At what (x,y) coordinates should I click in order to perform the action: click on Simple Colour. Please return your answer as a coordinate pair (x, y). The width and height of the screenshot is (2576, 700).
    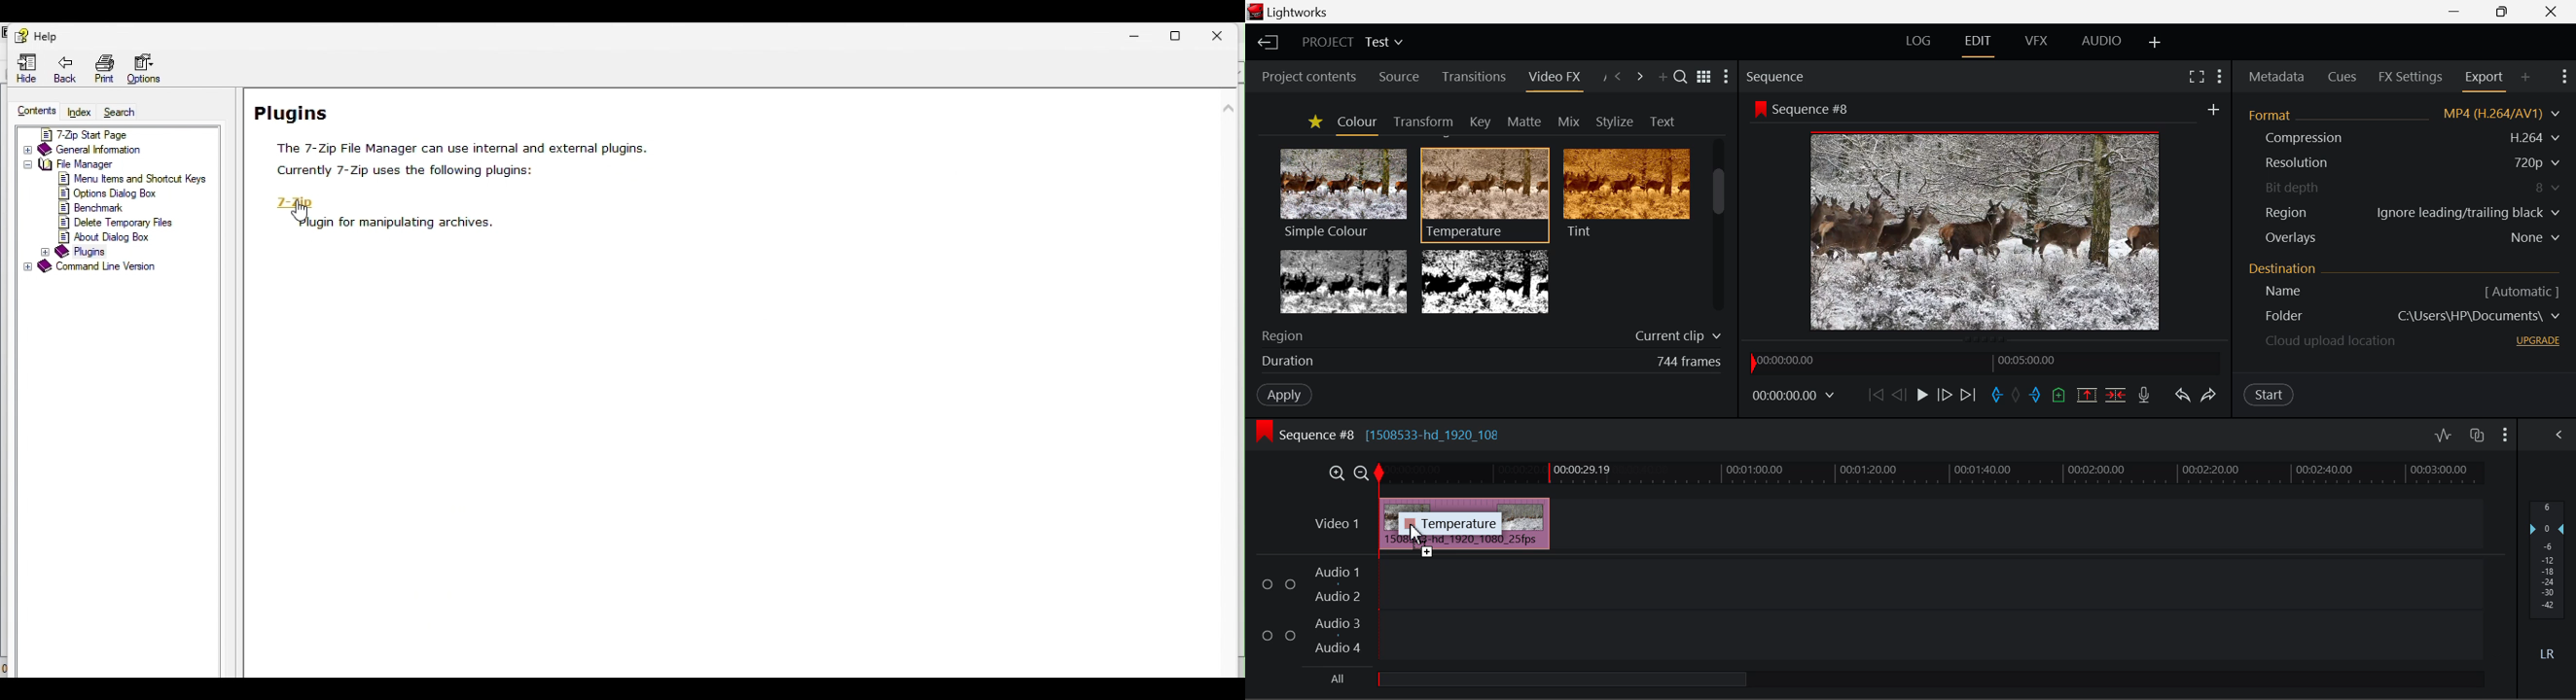
    Looking at the image, I should click on (1342, 193).